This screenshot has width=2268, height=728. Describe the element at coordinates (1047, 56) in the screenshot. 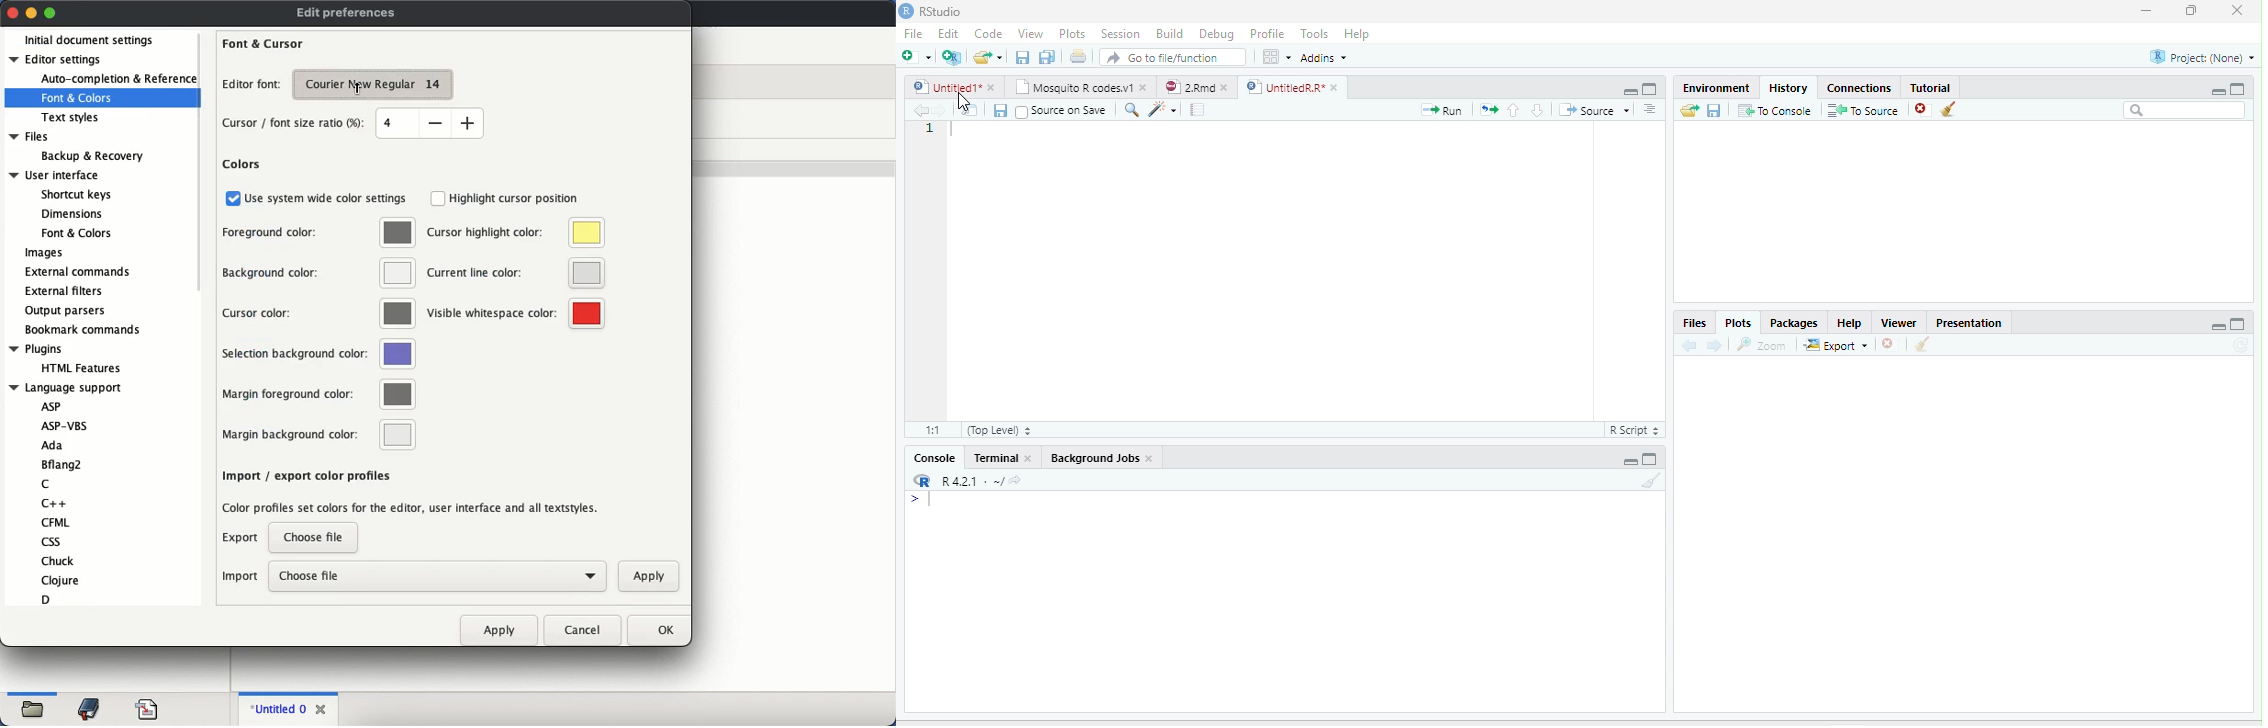

I see `Save all open documents` at that location.